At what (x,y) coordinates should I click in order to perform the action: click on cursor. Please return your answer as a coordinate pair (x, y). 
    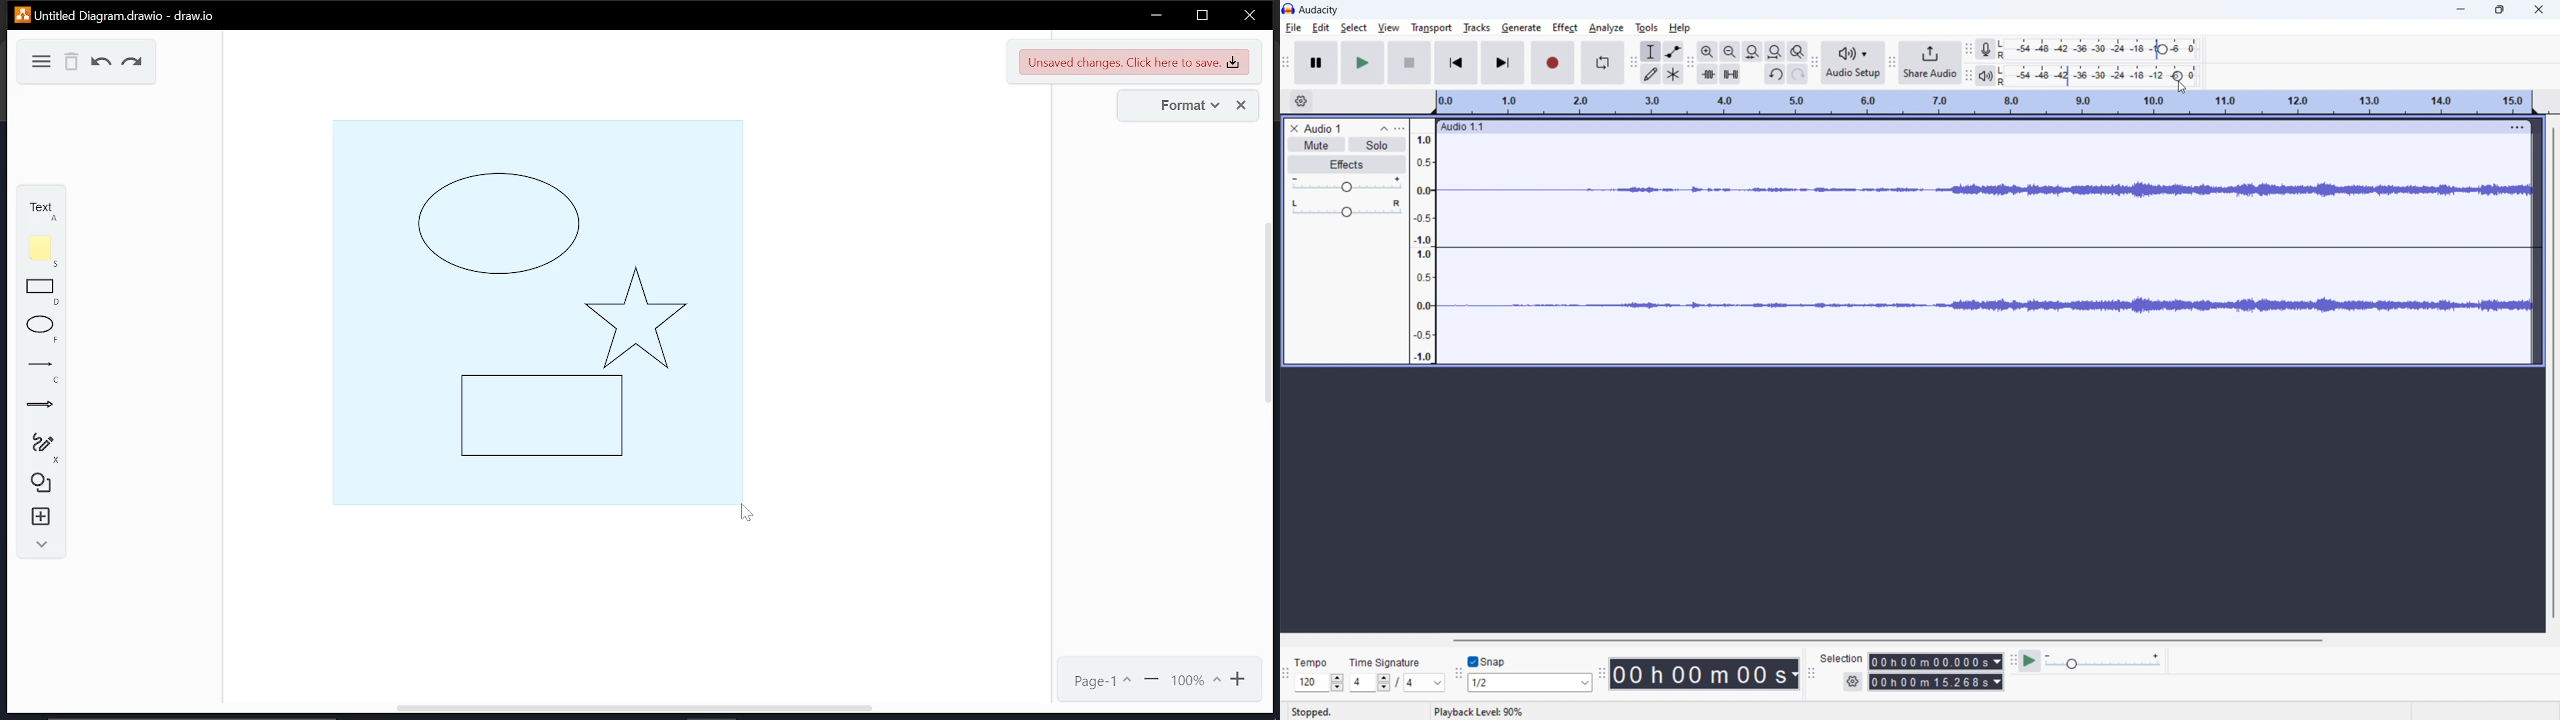
    Looking at the image, I should click on (2184, 87).